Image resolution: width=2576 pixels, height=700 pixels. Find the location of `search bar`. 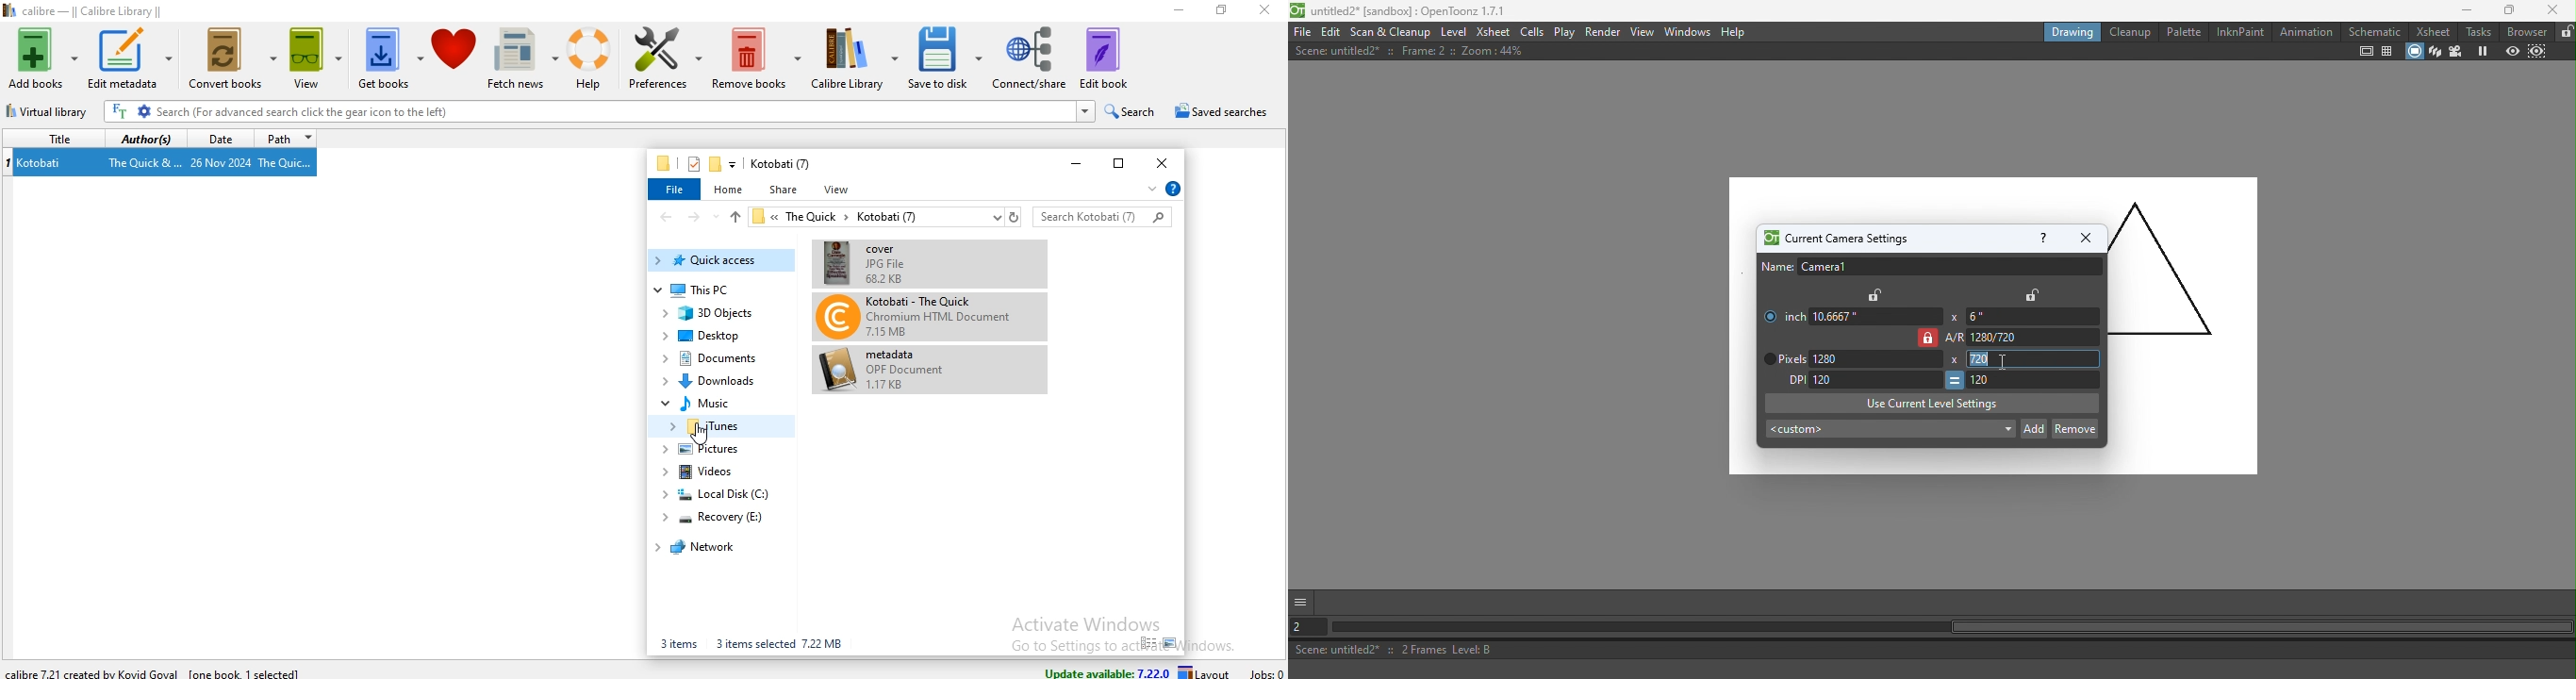

search bar is located at coordinates (1102, 215).